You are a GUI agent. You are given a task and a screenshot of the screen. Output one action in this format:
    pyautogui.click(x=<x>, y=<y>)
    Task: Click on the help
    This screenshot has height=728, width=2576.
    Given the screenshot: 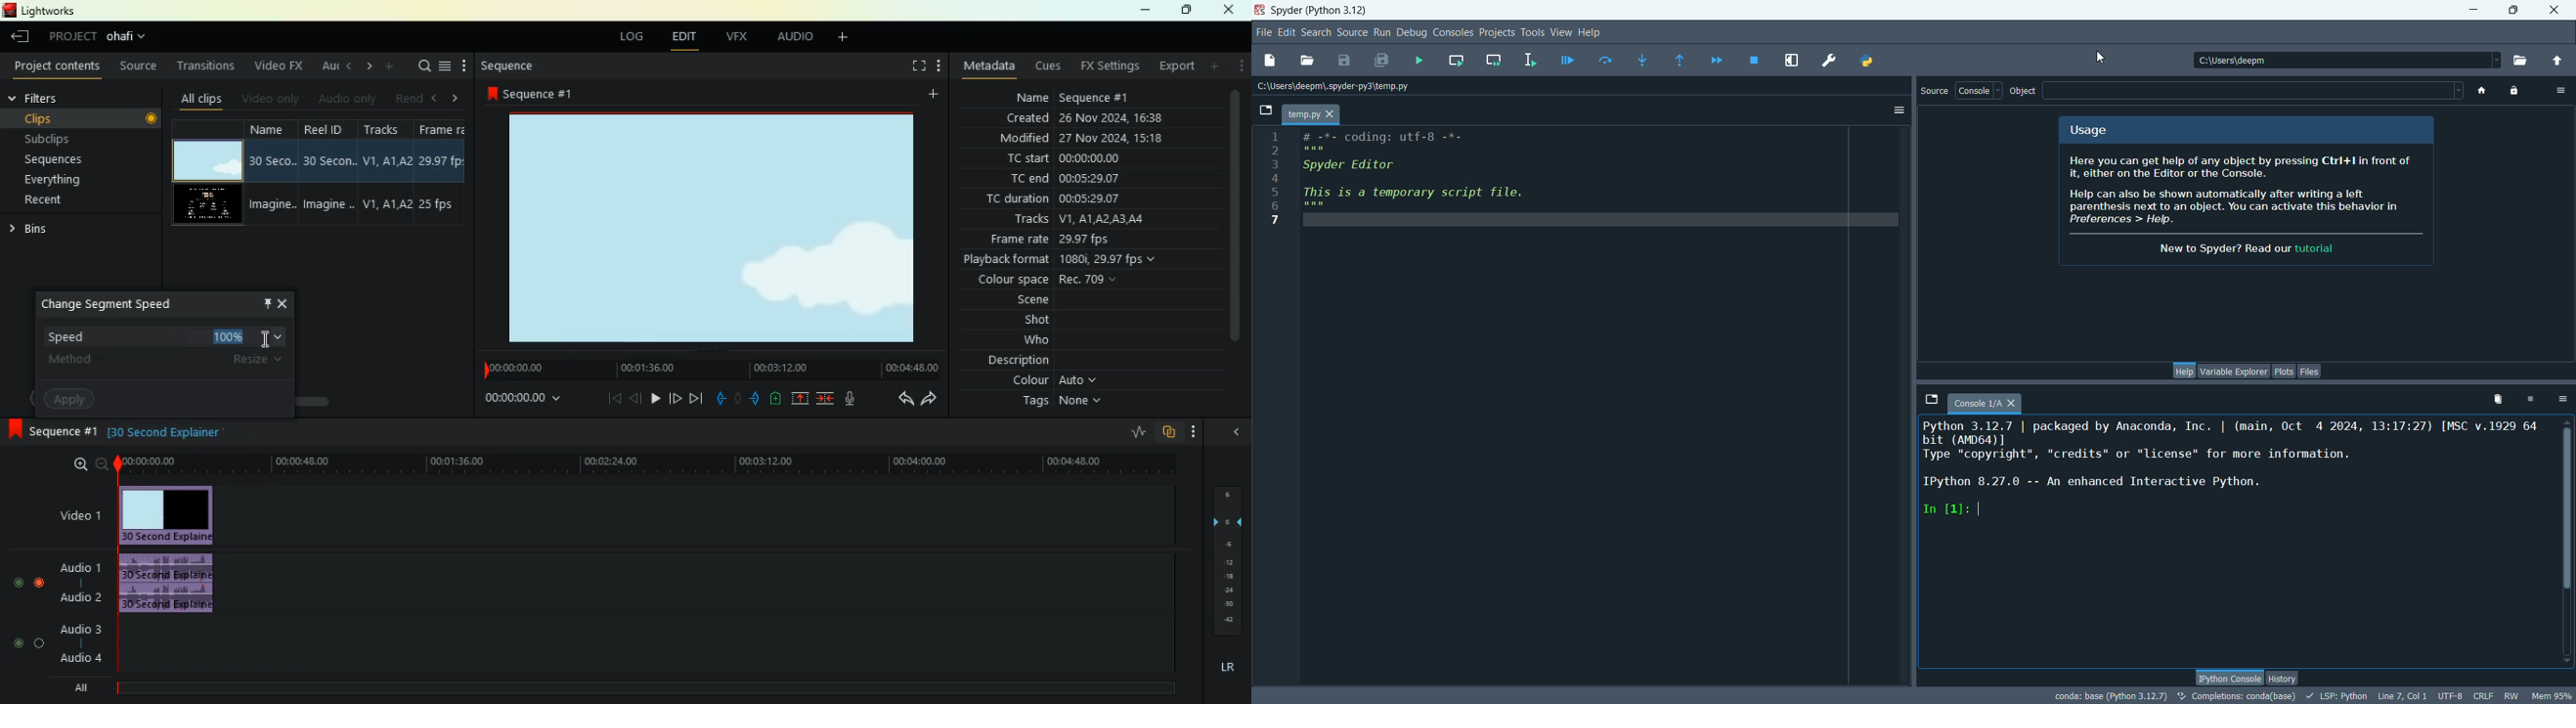 What is the action you would take?
    pyautogui.click(x=2186, y=370)
    